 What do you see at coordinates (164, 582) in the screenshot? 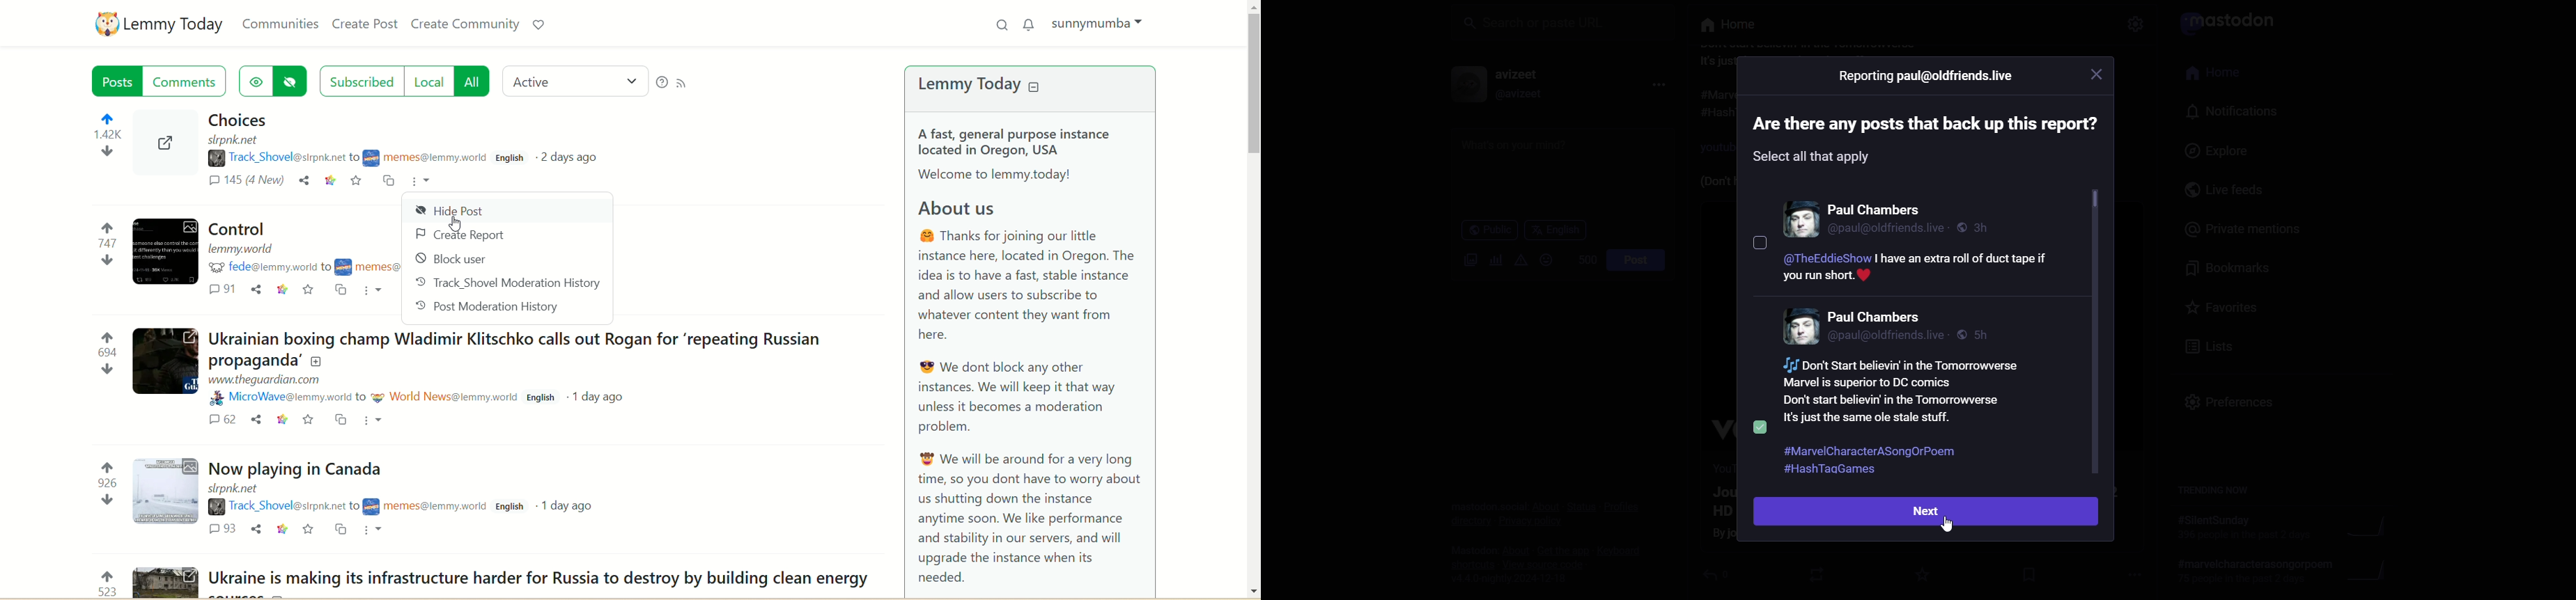
I see `Expand the post with image details` at bounding box center [164, 582].